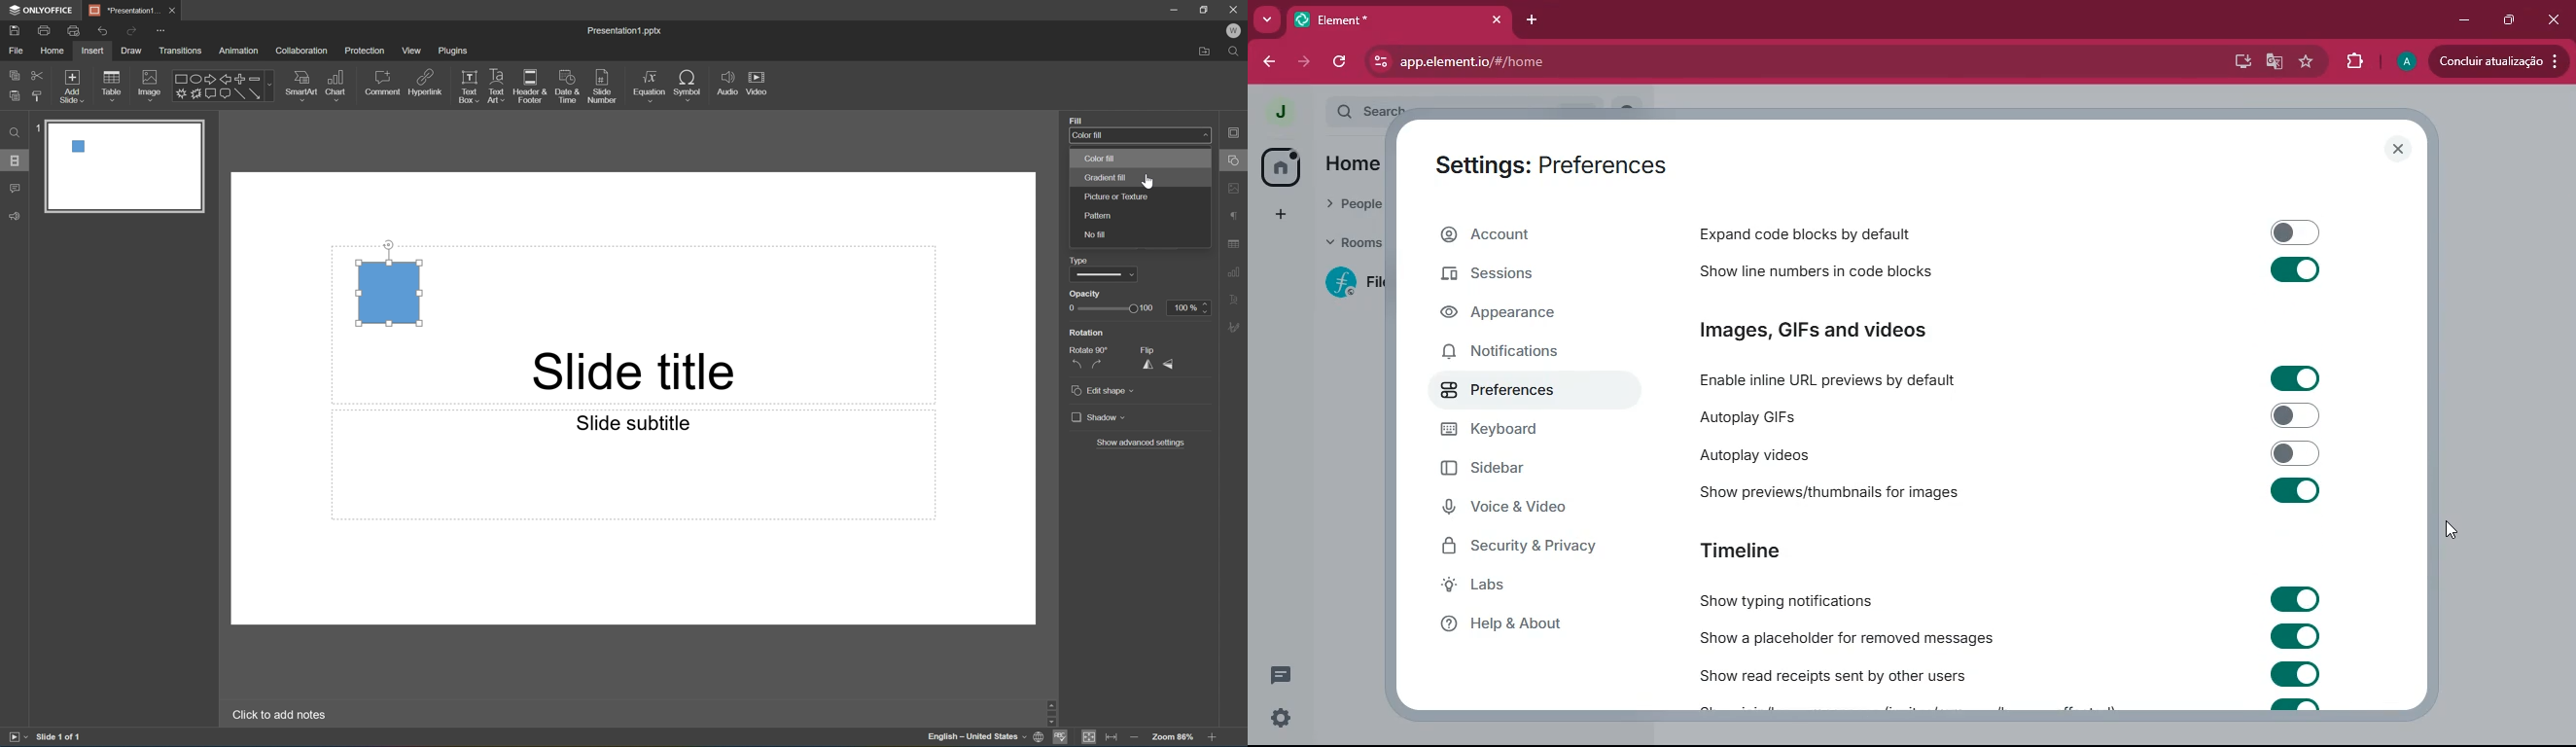  What do you see at coordinates (1832, 272) in the screenshot?
I see `show line numbers in code blocks` at bounding box center [1832, 272].